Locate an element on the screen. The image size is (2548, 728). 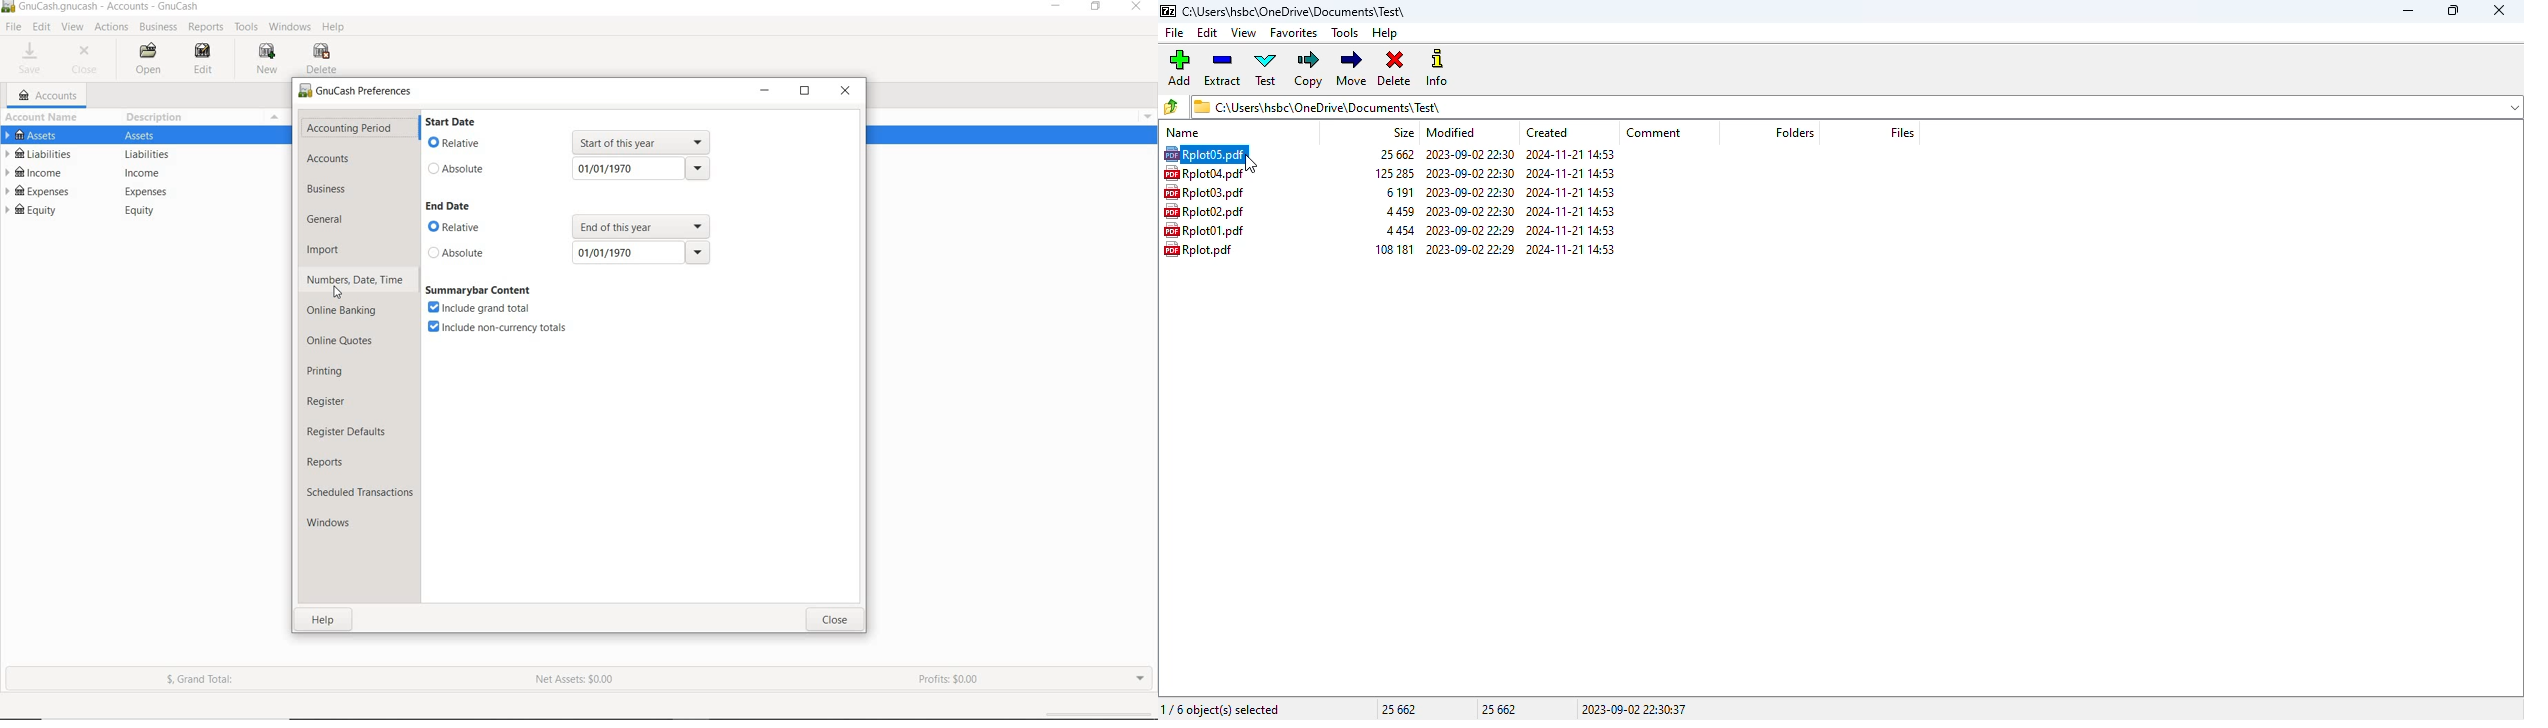
created date and time is located at coordinates (1570, 154).